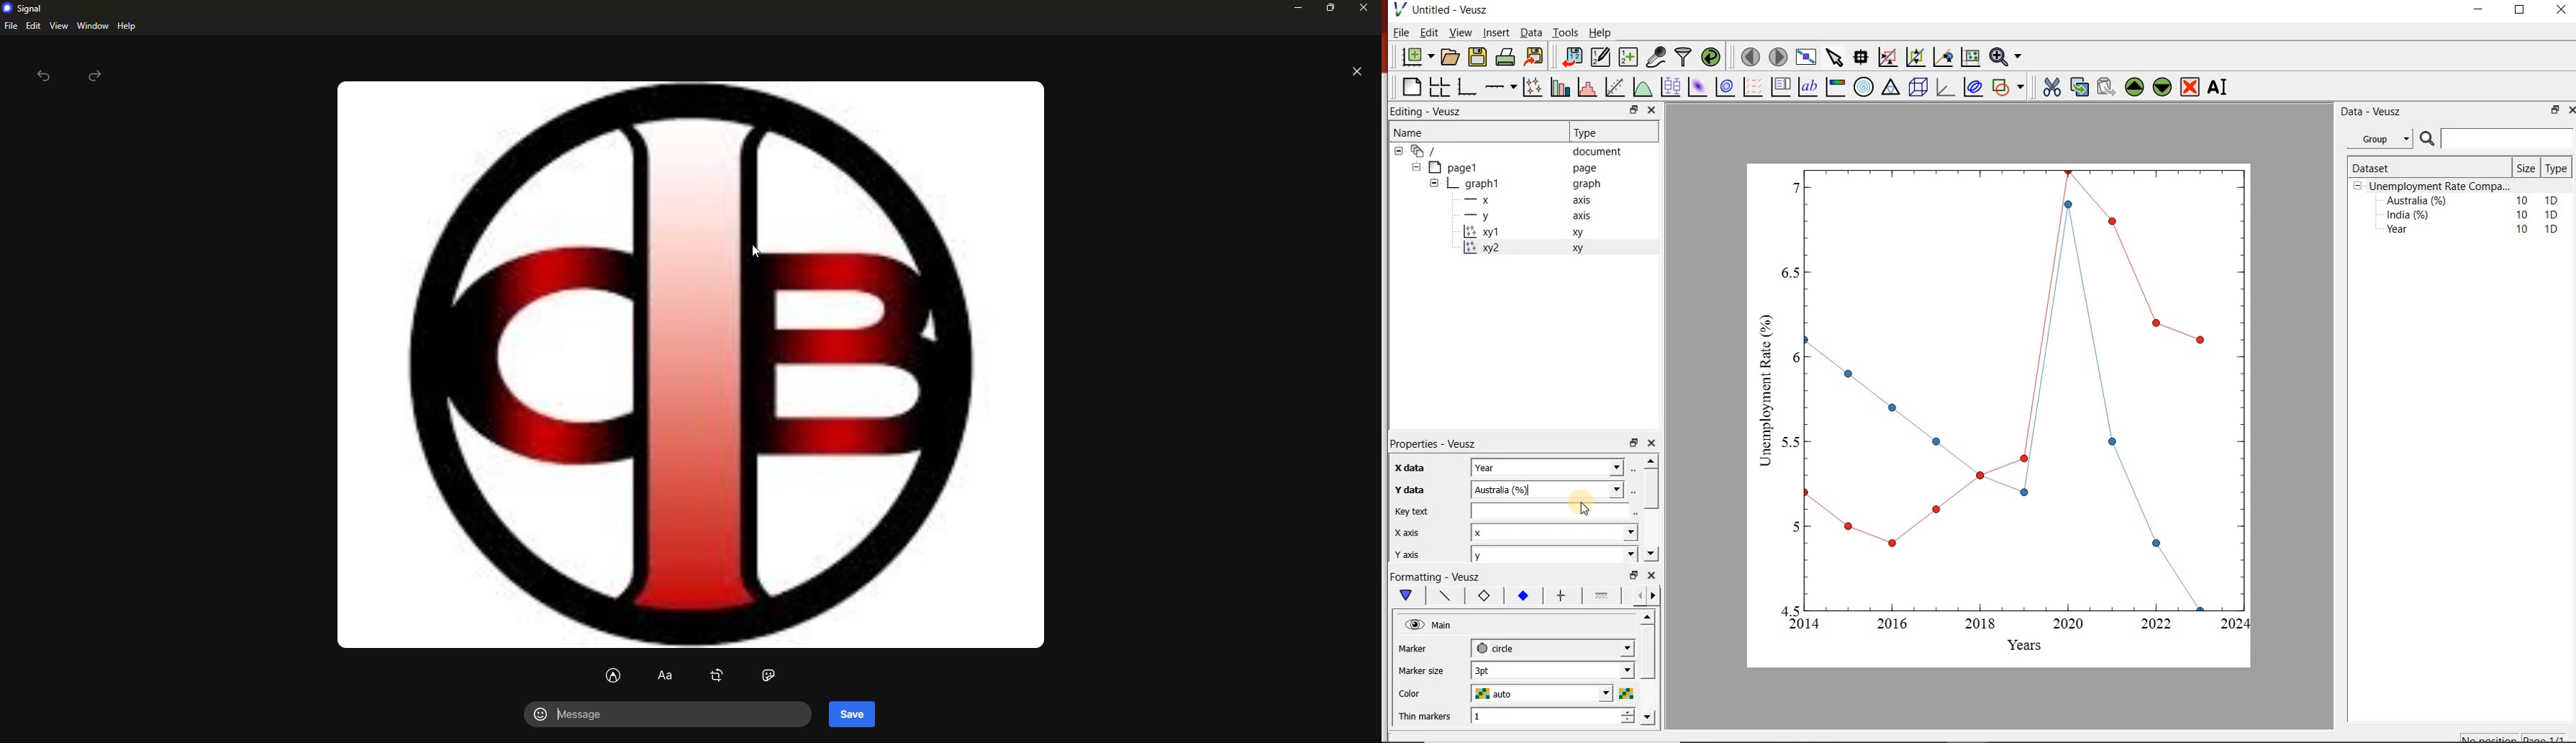  Describe the element at coordinates (1505, 56) in the screenshot. I see `print document` at that location.